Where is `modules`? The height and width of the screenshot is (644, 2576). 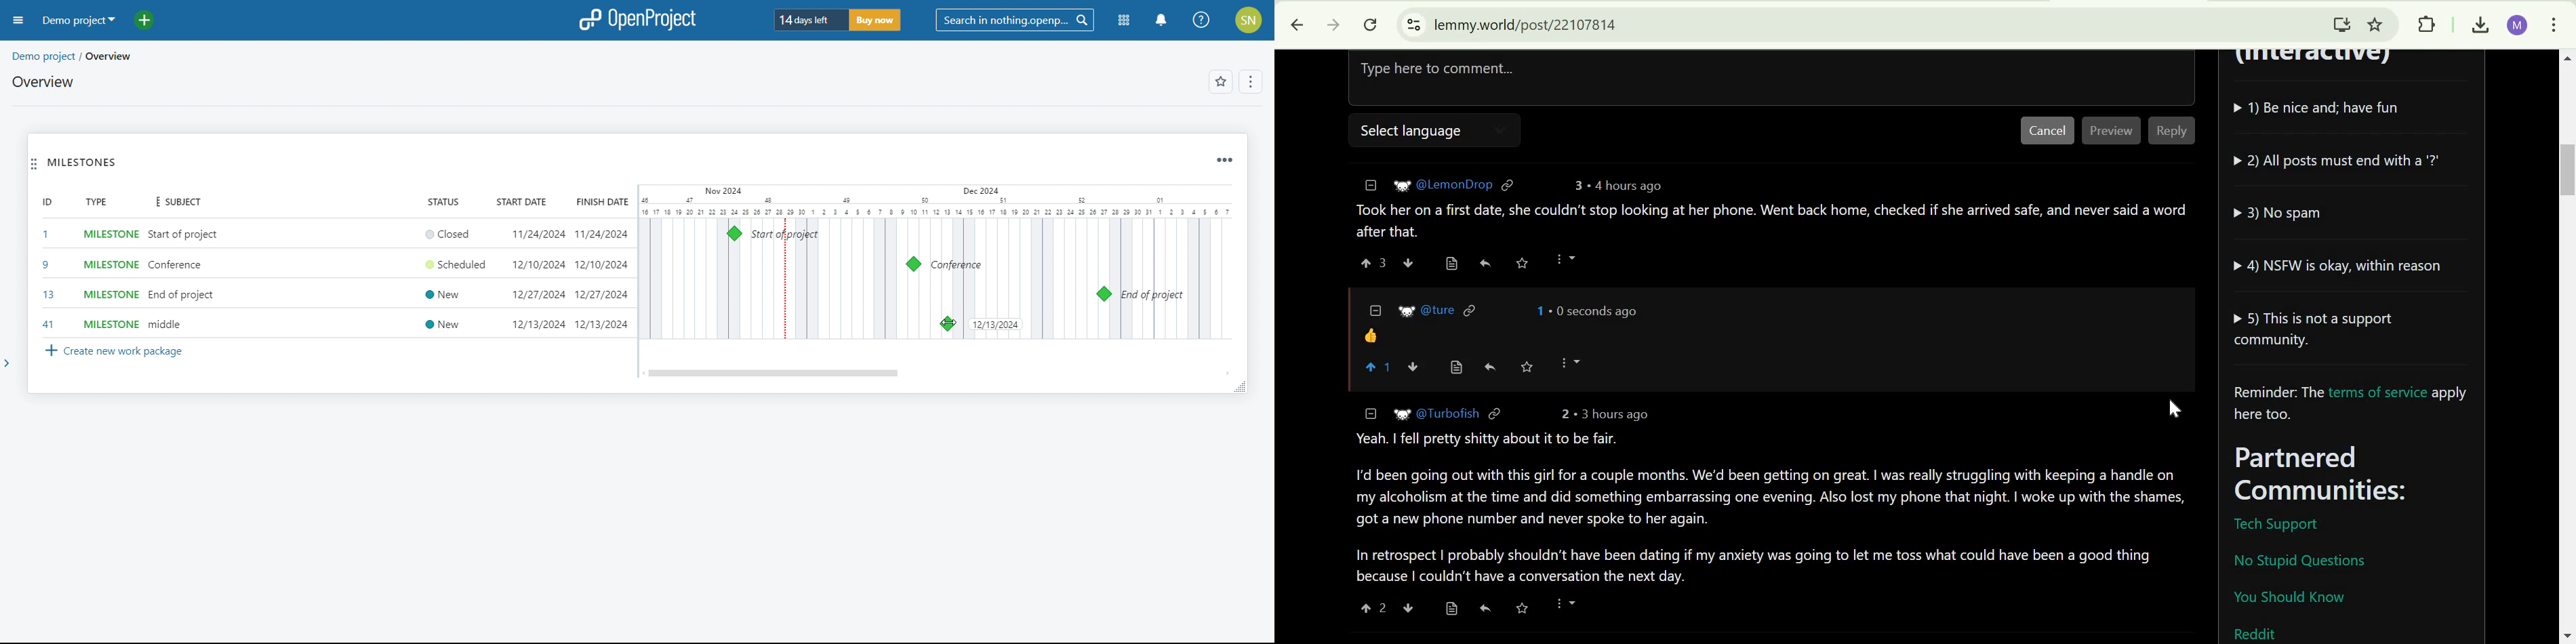 modules is located at coordinates (1125, 21).